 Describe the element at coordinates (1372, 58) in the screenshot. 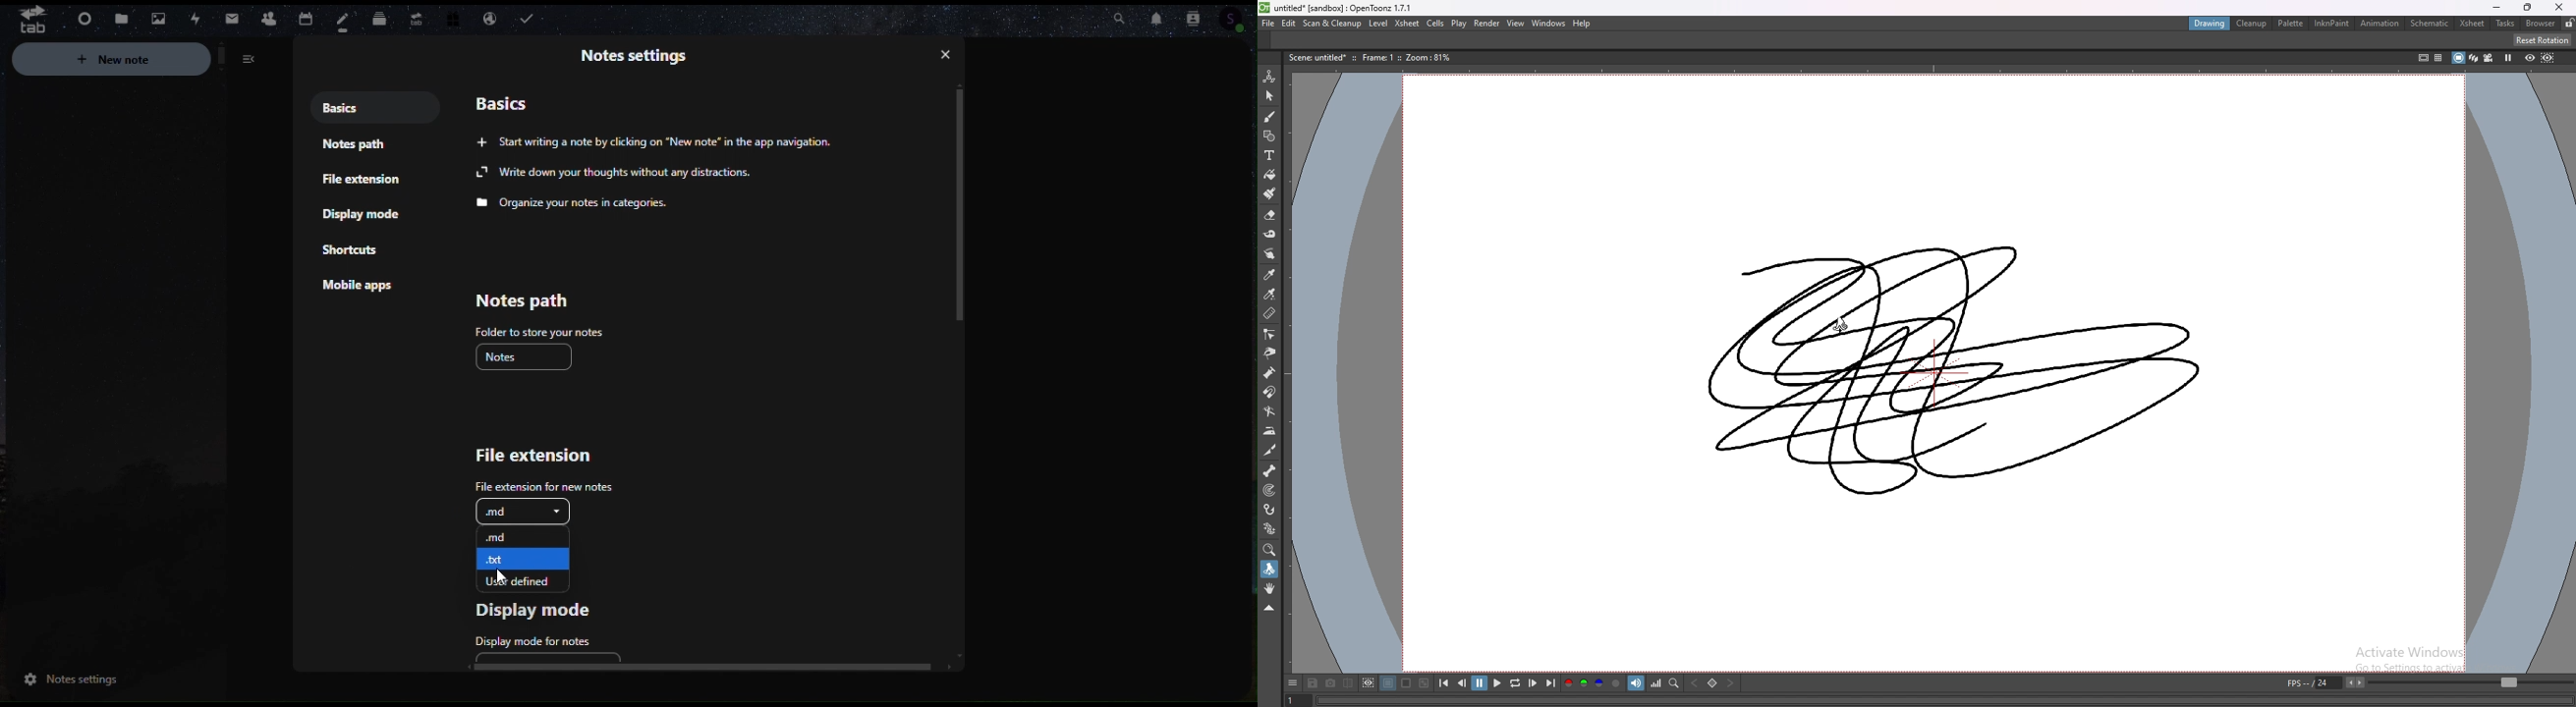

I see `description` at that location.